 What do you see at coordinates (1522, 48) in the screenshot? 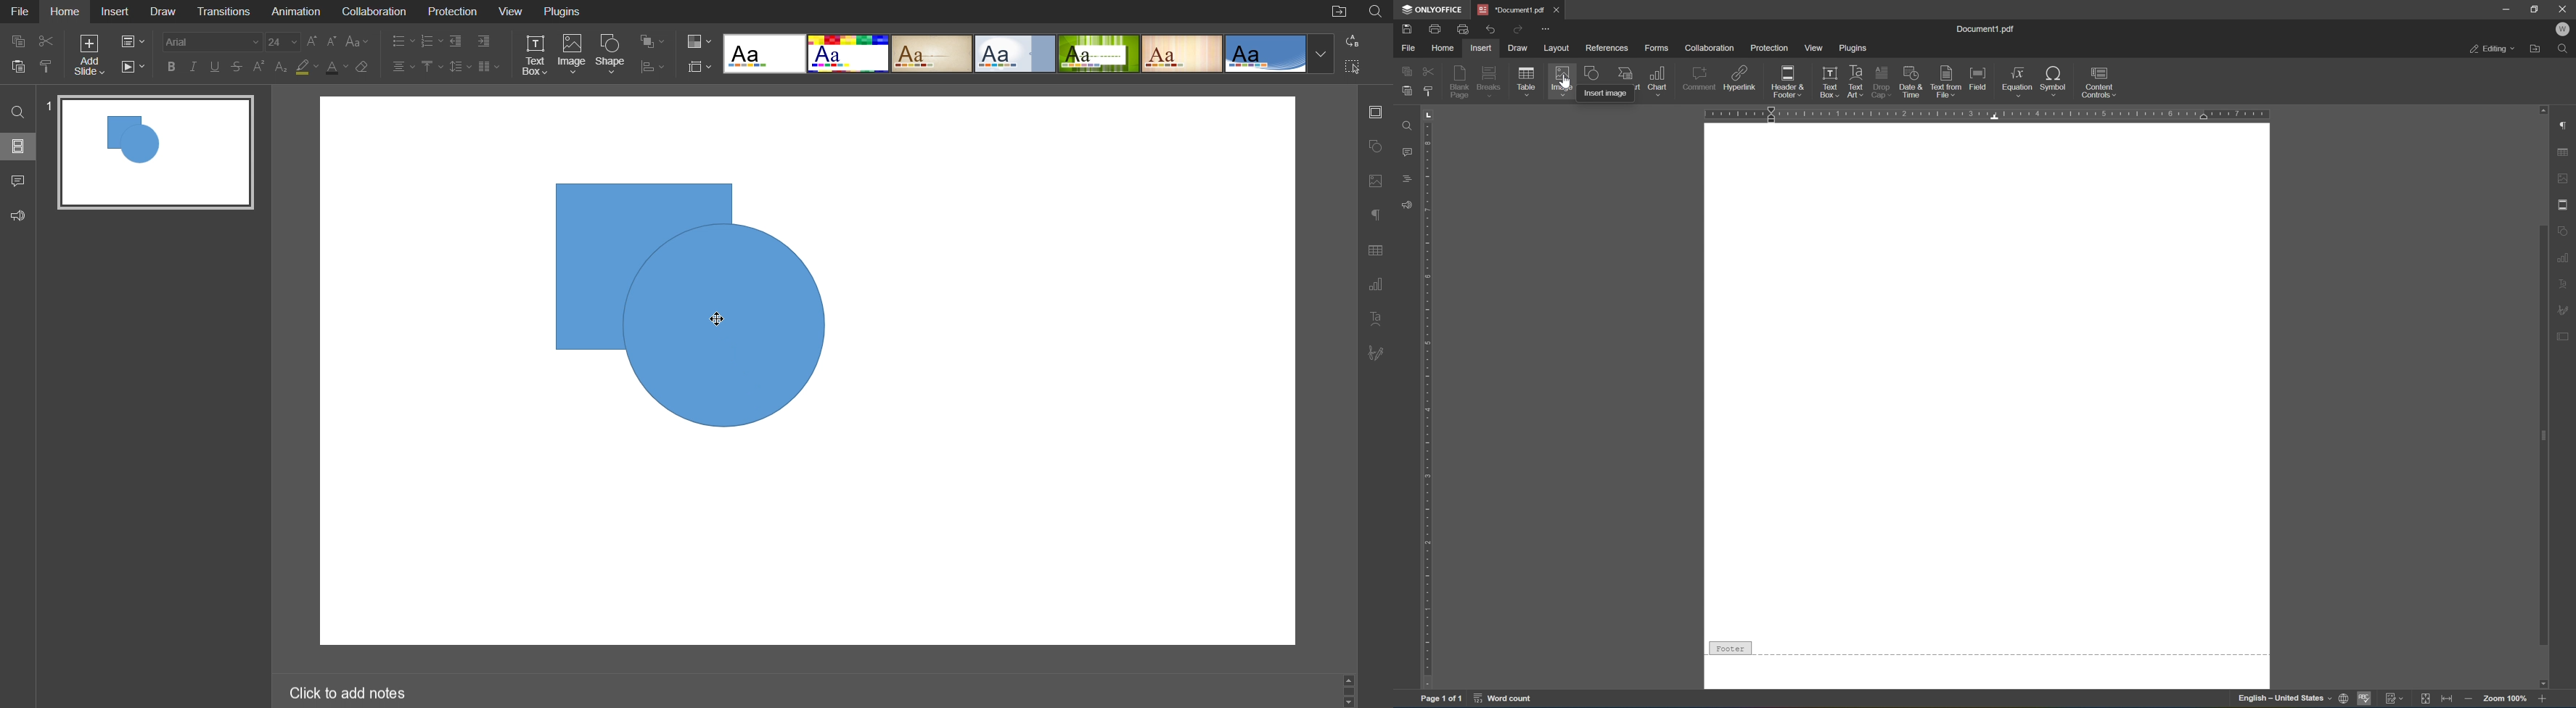
I see `draw` at bounding box center [1522, 48].